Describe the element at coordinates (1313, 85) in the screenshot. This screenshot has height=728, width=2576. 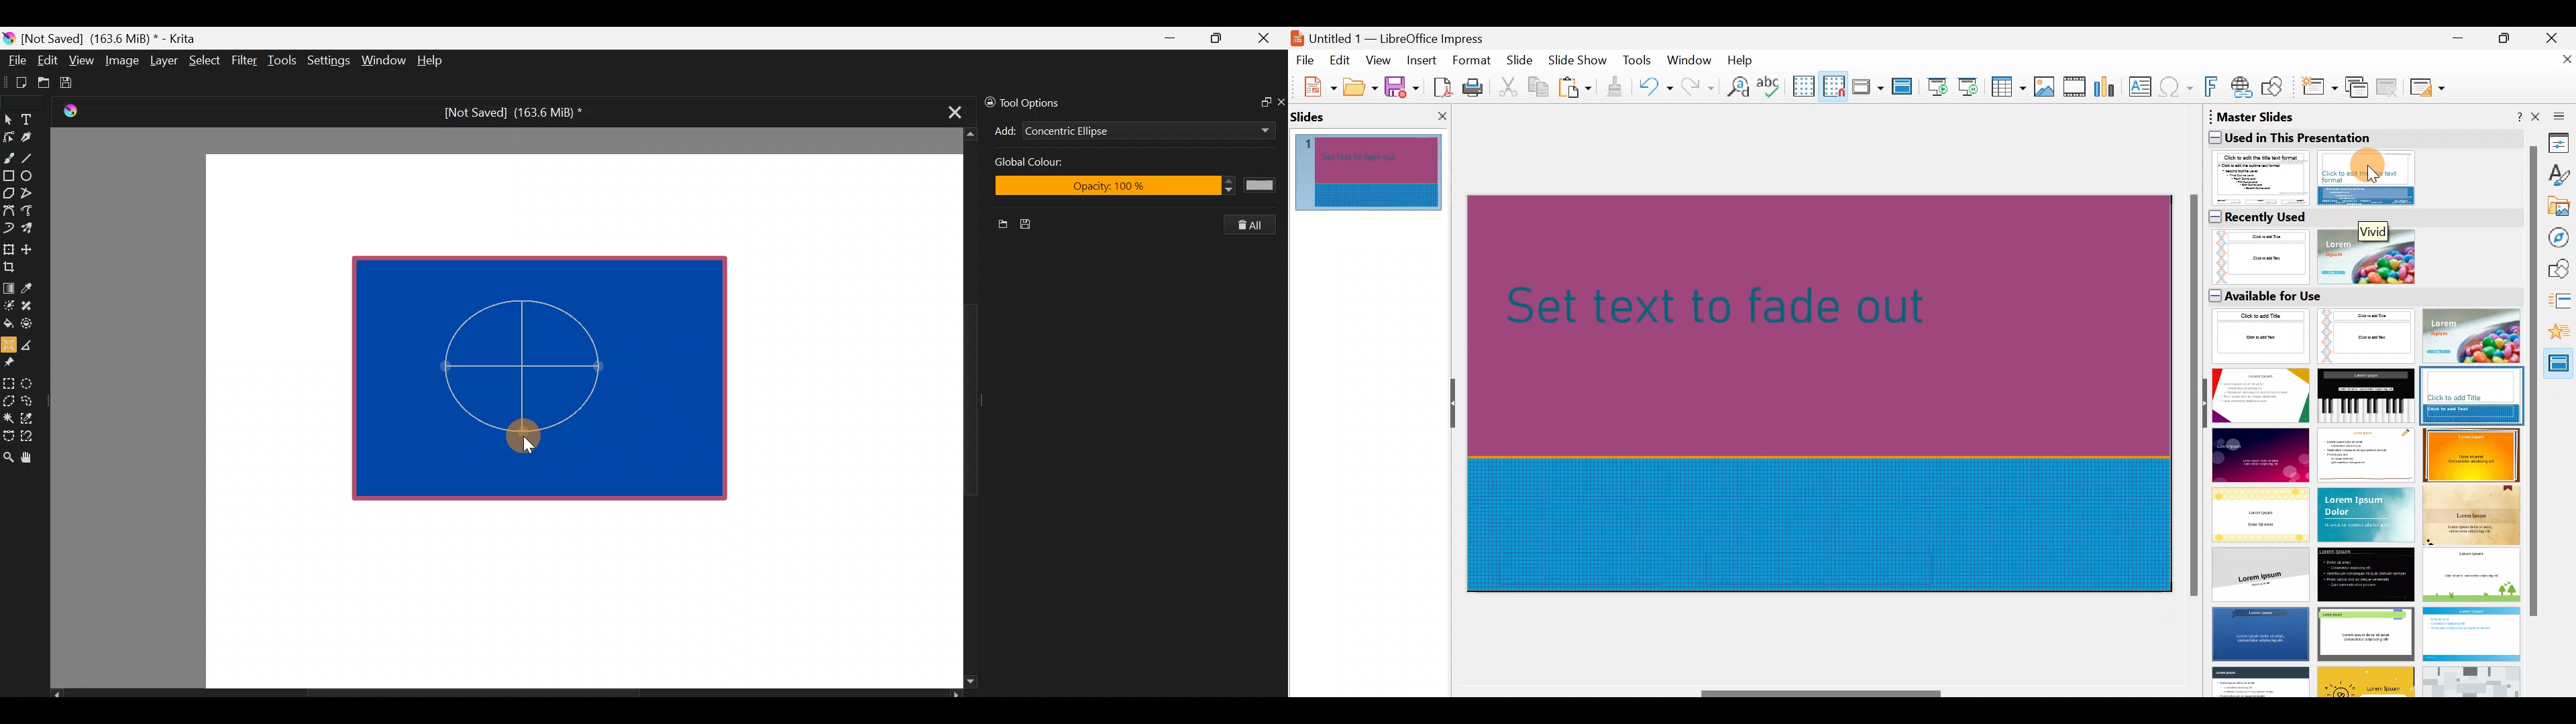
I see `New` at that location.